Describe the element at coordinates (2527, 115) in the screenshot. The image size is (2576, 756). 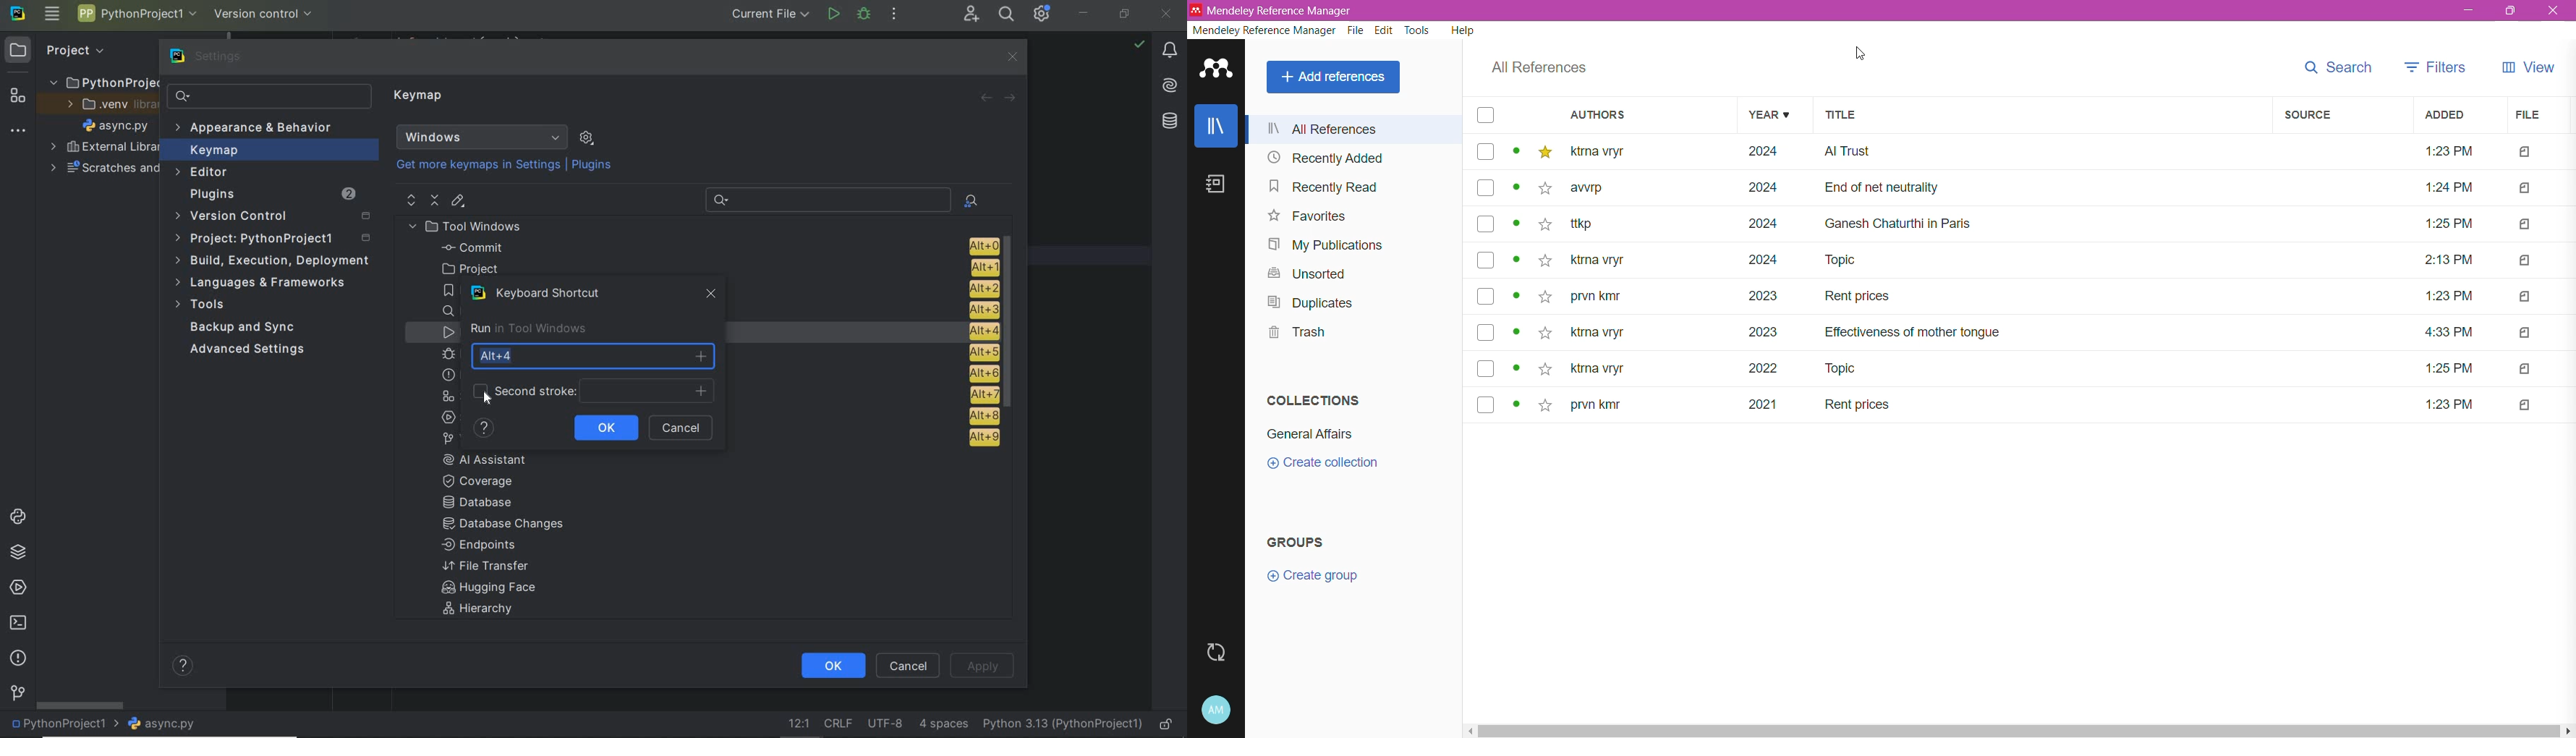
I see `file` at that location.